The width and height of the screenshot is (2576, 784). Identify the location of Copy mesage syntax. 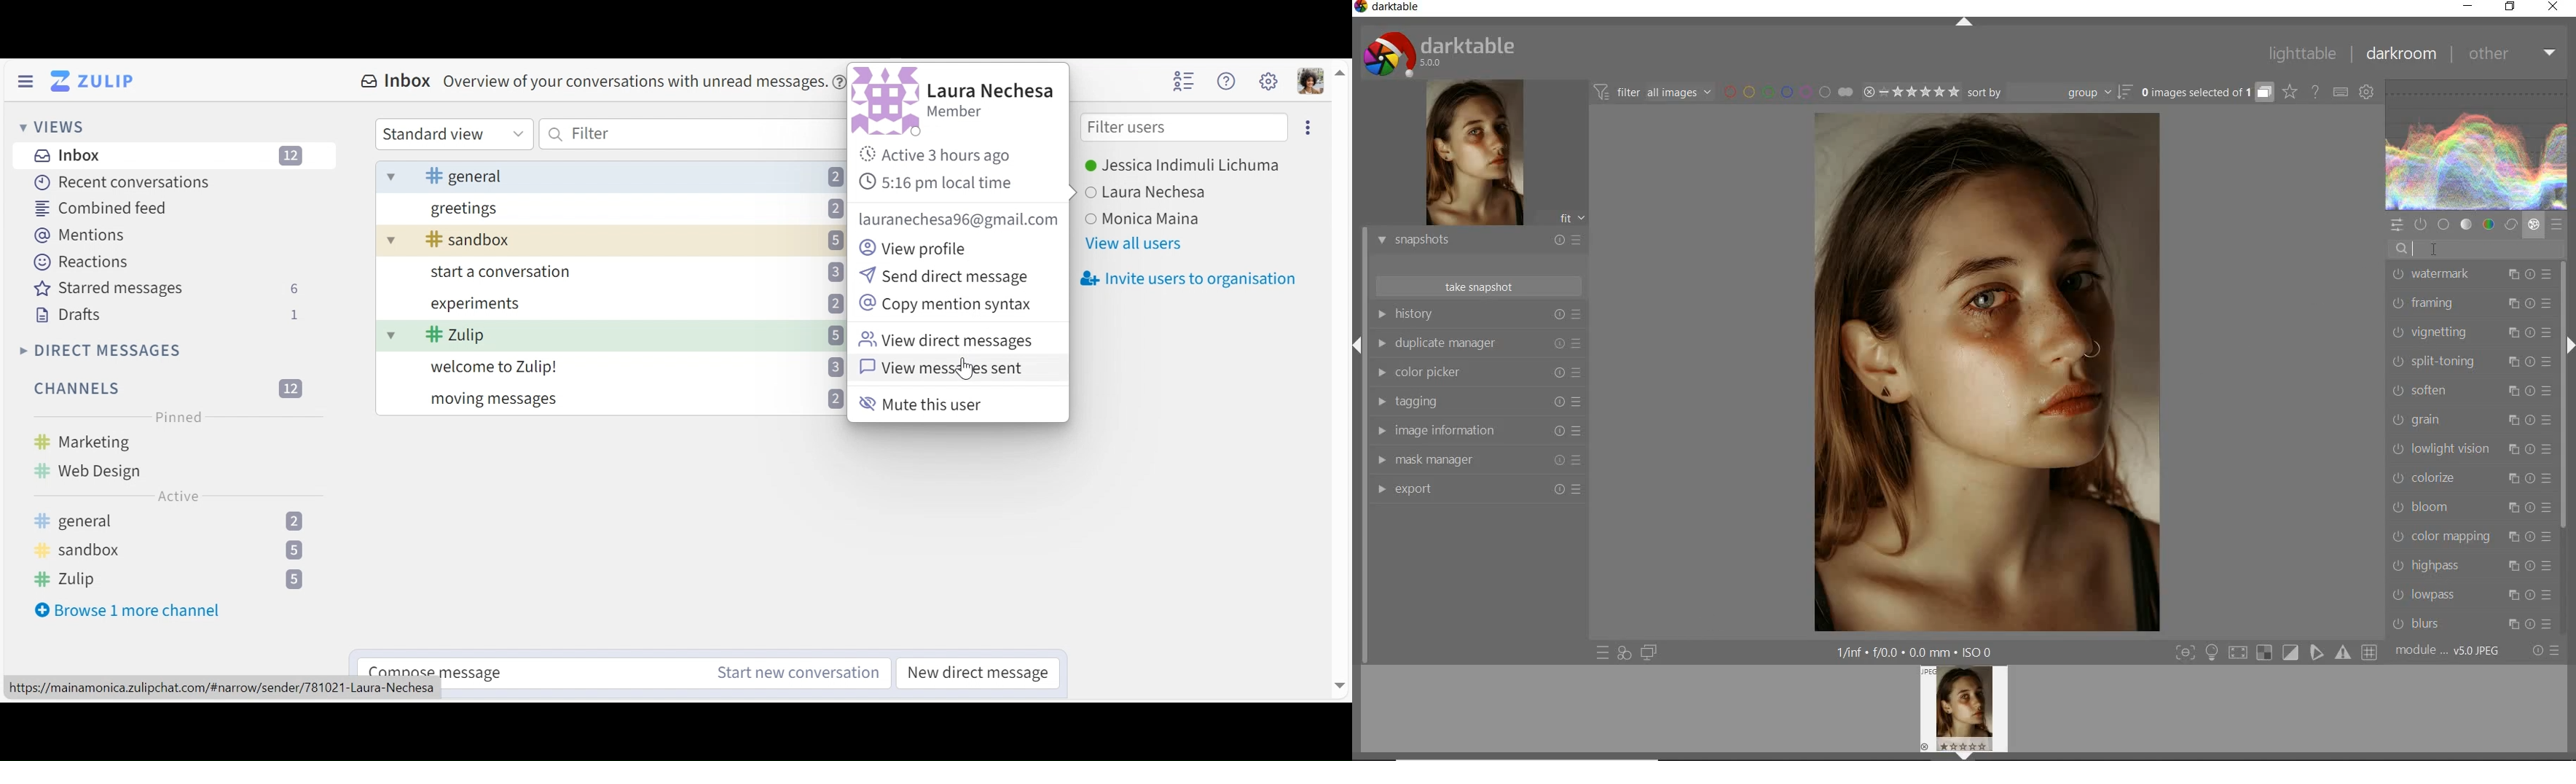
(946, 304).